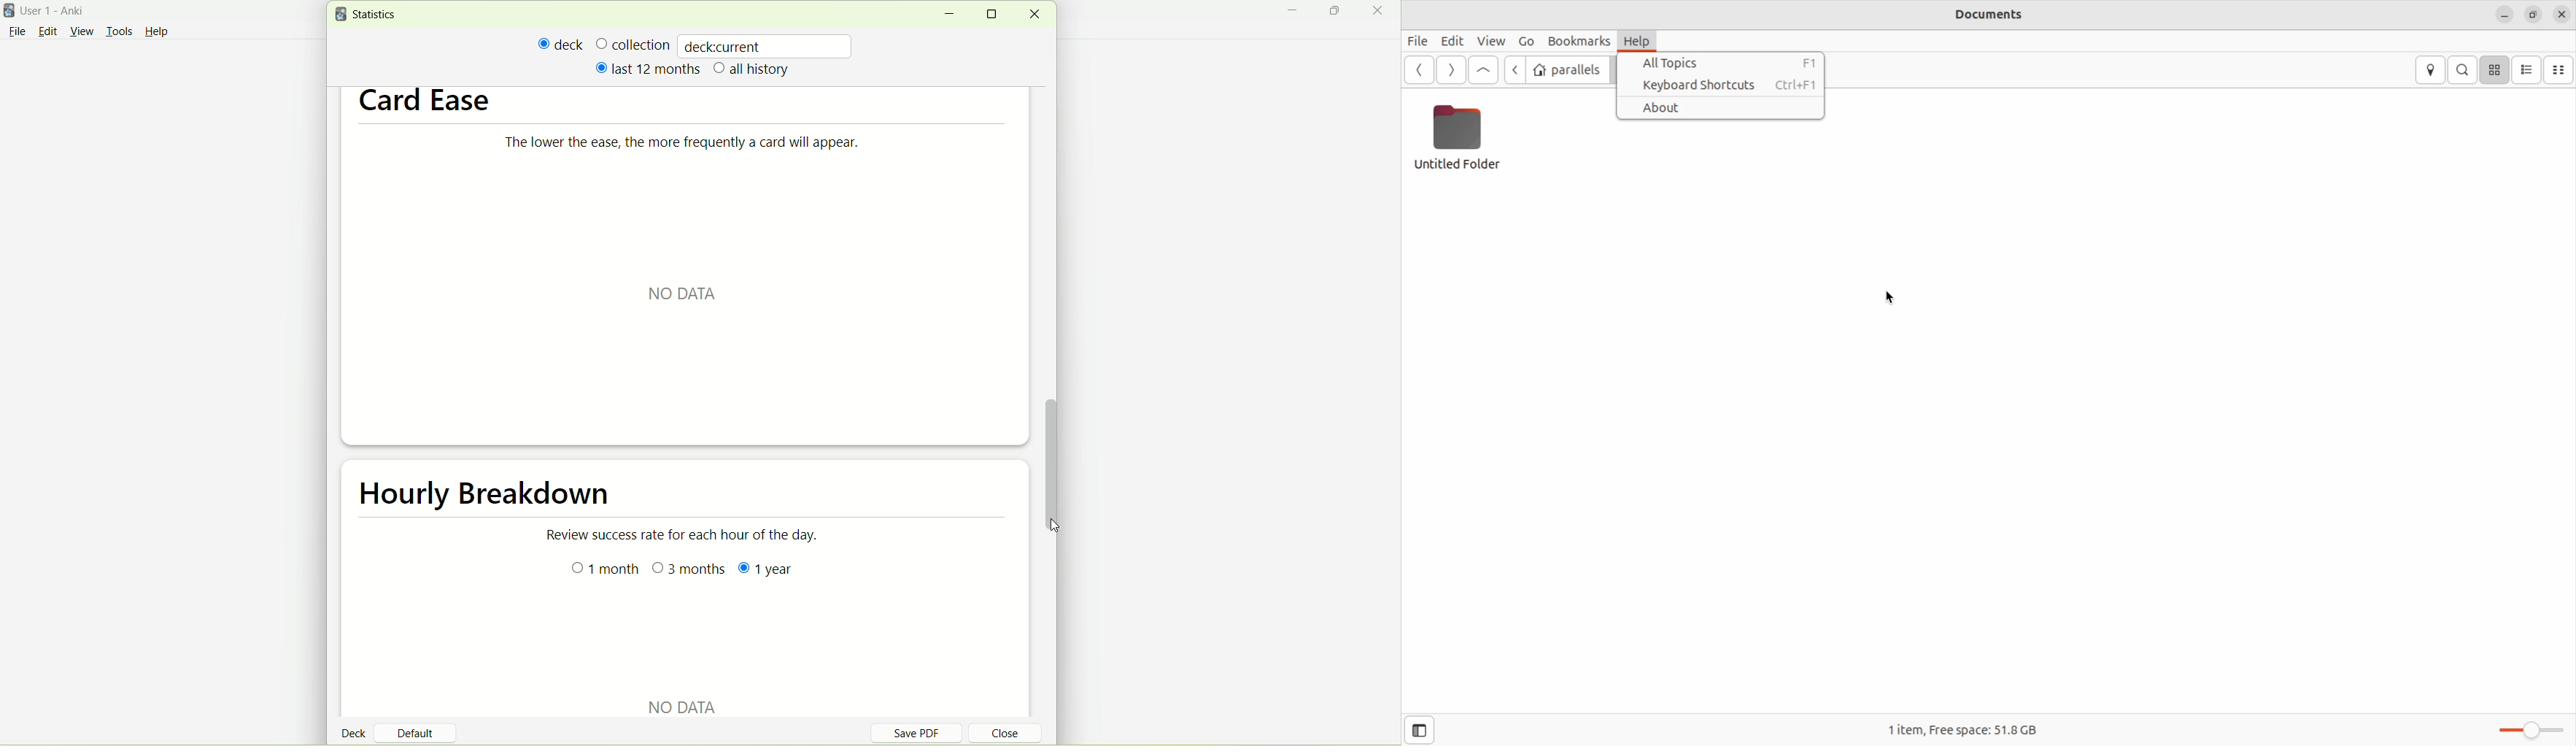 This screenshot has height=756, width=2576. I want to click on Help, so click(157, 34).